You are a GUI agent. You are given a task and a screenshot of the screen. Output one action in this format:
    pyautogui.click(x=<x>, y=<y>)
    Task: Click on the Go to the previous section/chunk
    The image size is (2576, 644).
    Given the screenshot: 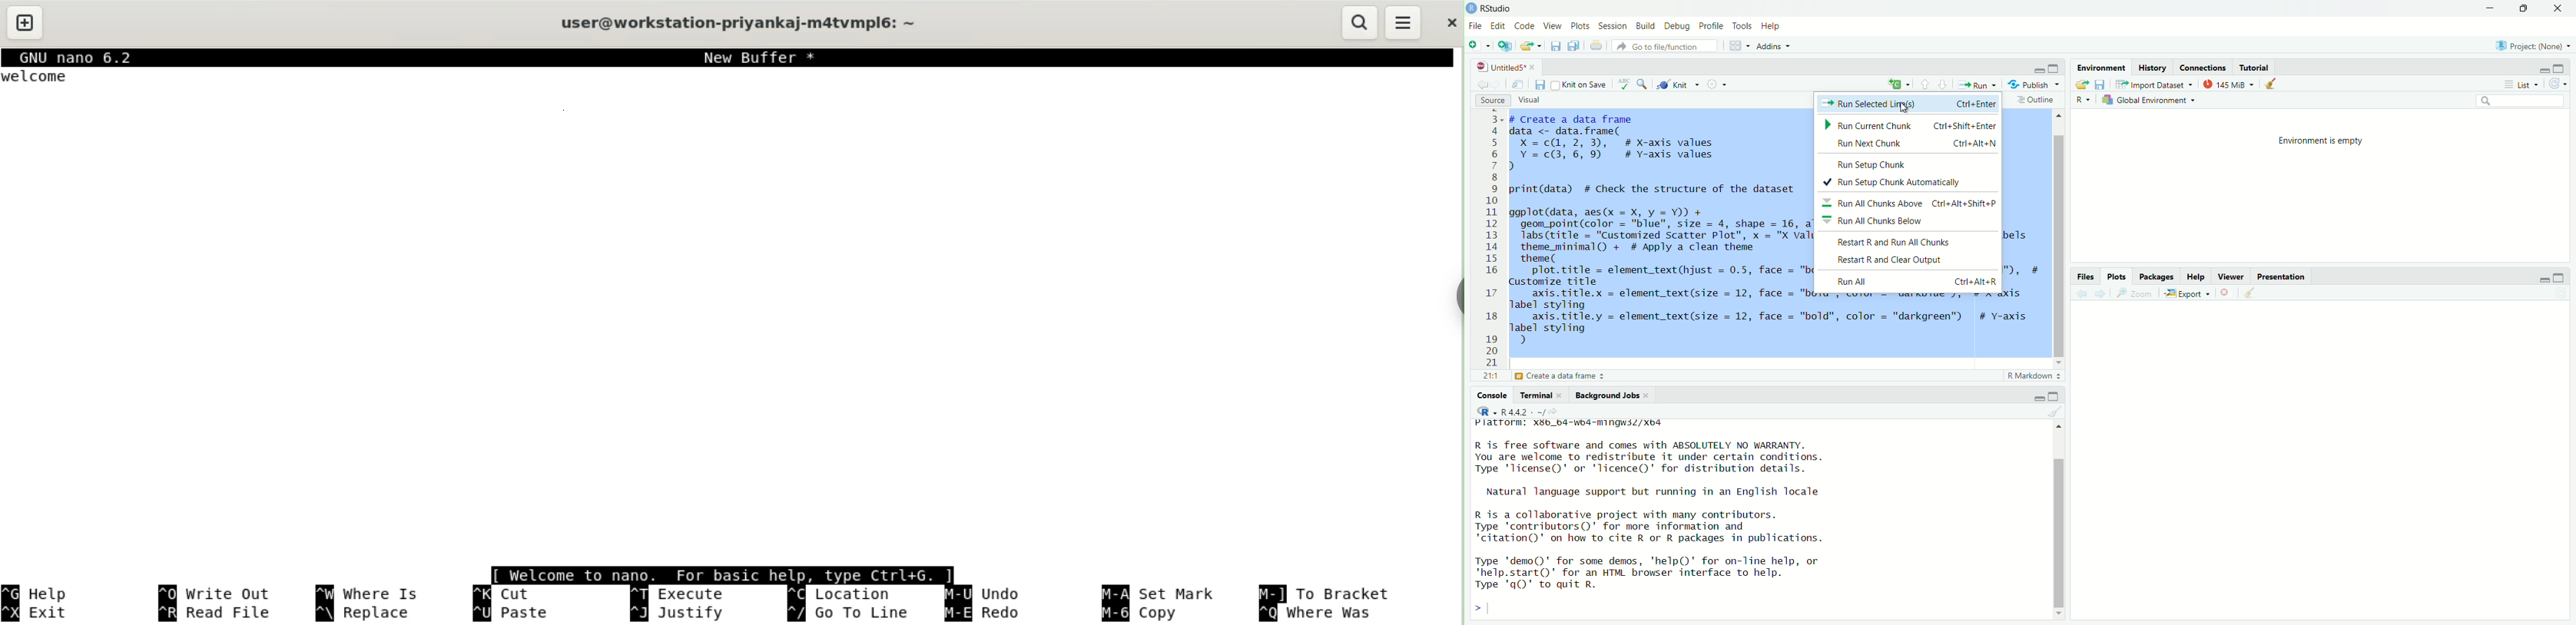 What is the action you would take?
    pyautogui.click(x=1926, y=84)
    